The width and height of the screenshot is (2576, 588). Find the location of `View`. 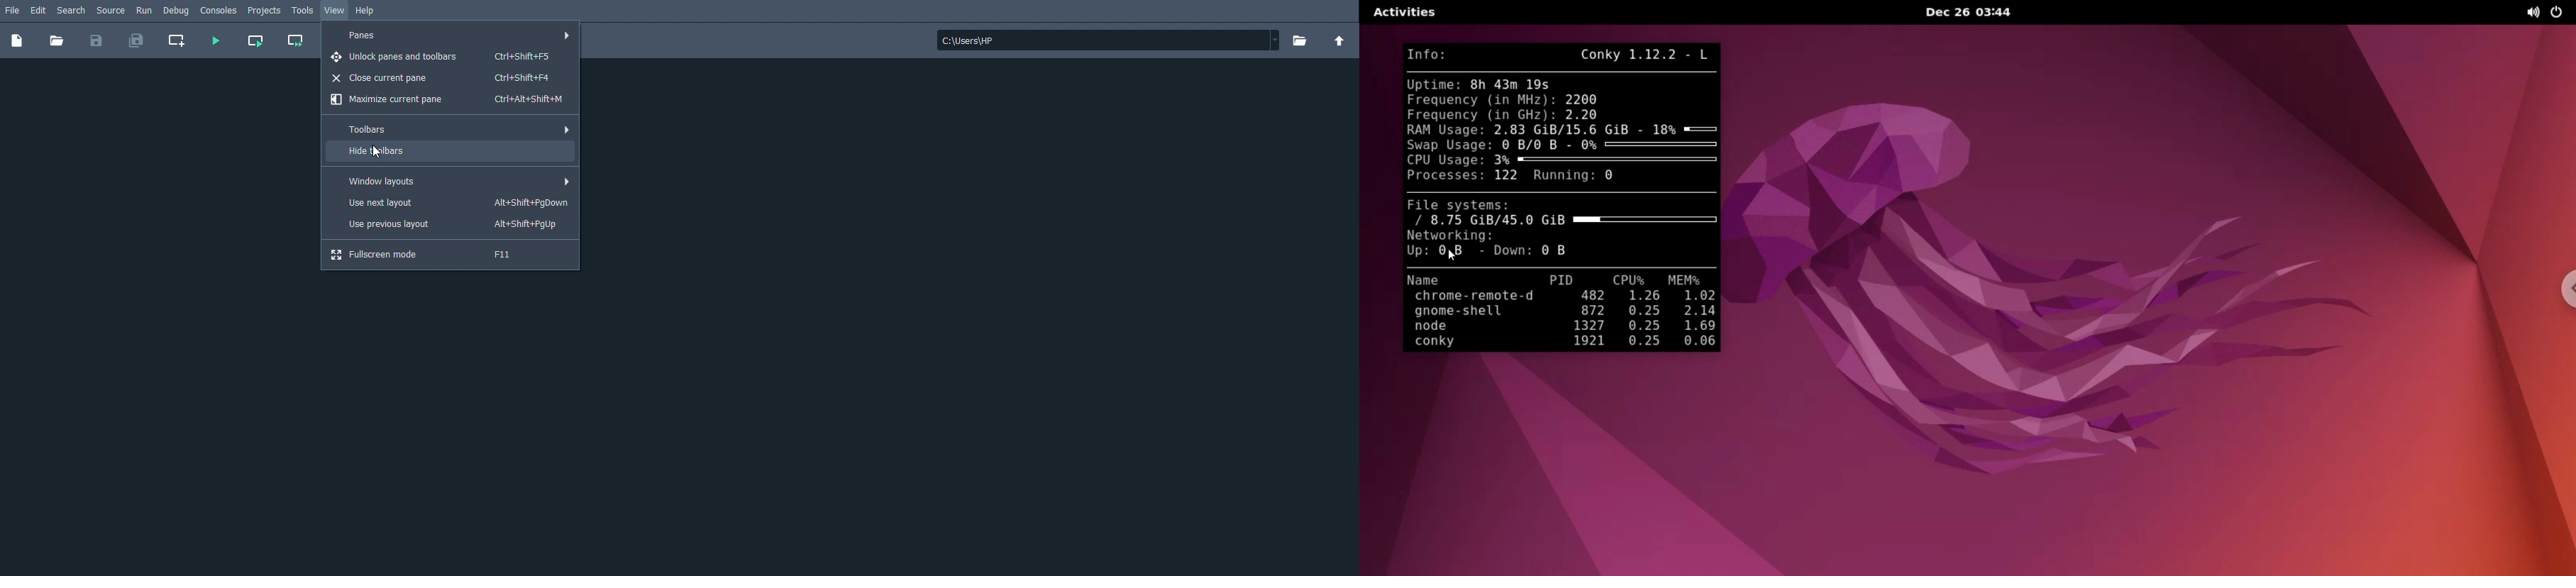

View is located at coordinates (336, 11).